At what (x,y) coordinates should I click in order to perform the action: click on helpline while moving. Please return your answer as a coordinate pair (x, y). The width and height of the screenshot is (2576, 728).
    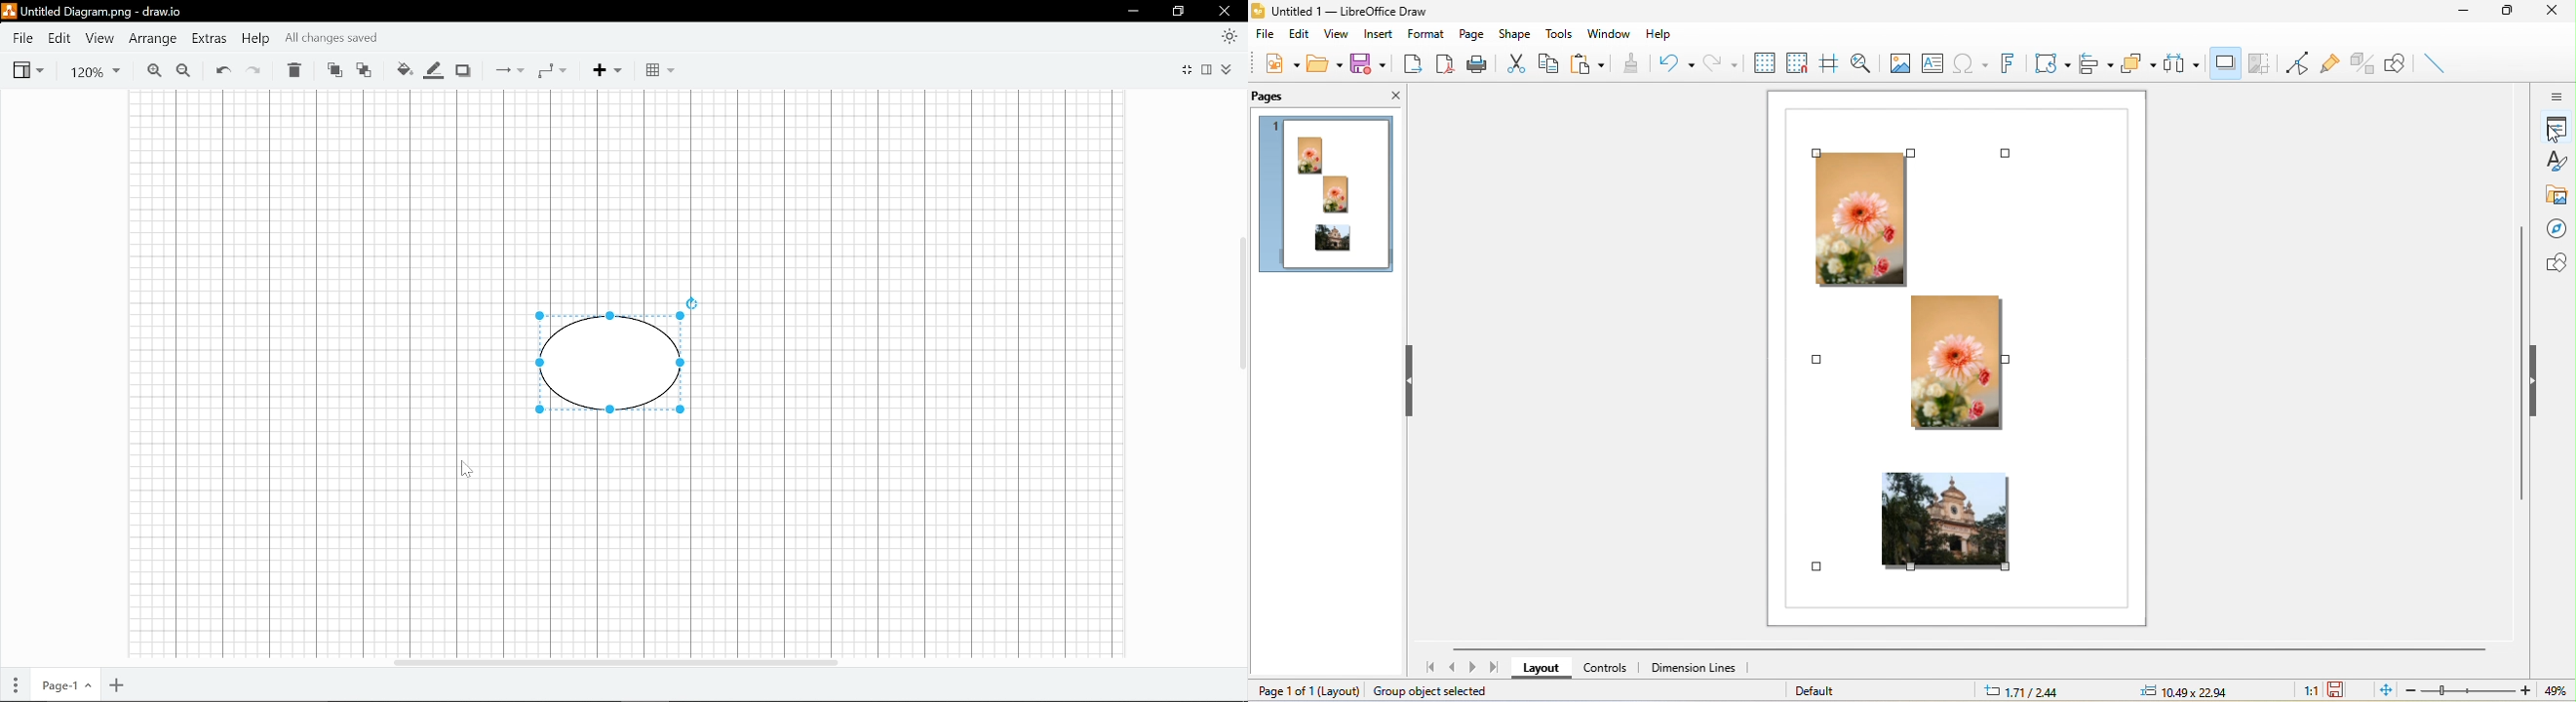
    Looking at the image, I should click on (1829, 64).